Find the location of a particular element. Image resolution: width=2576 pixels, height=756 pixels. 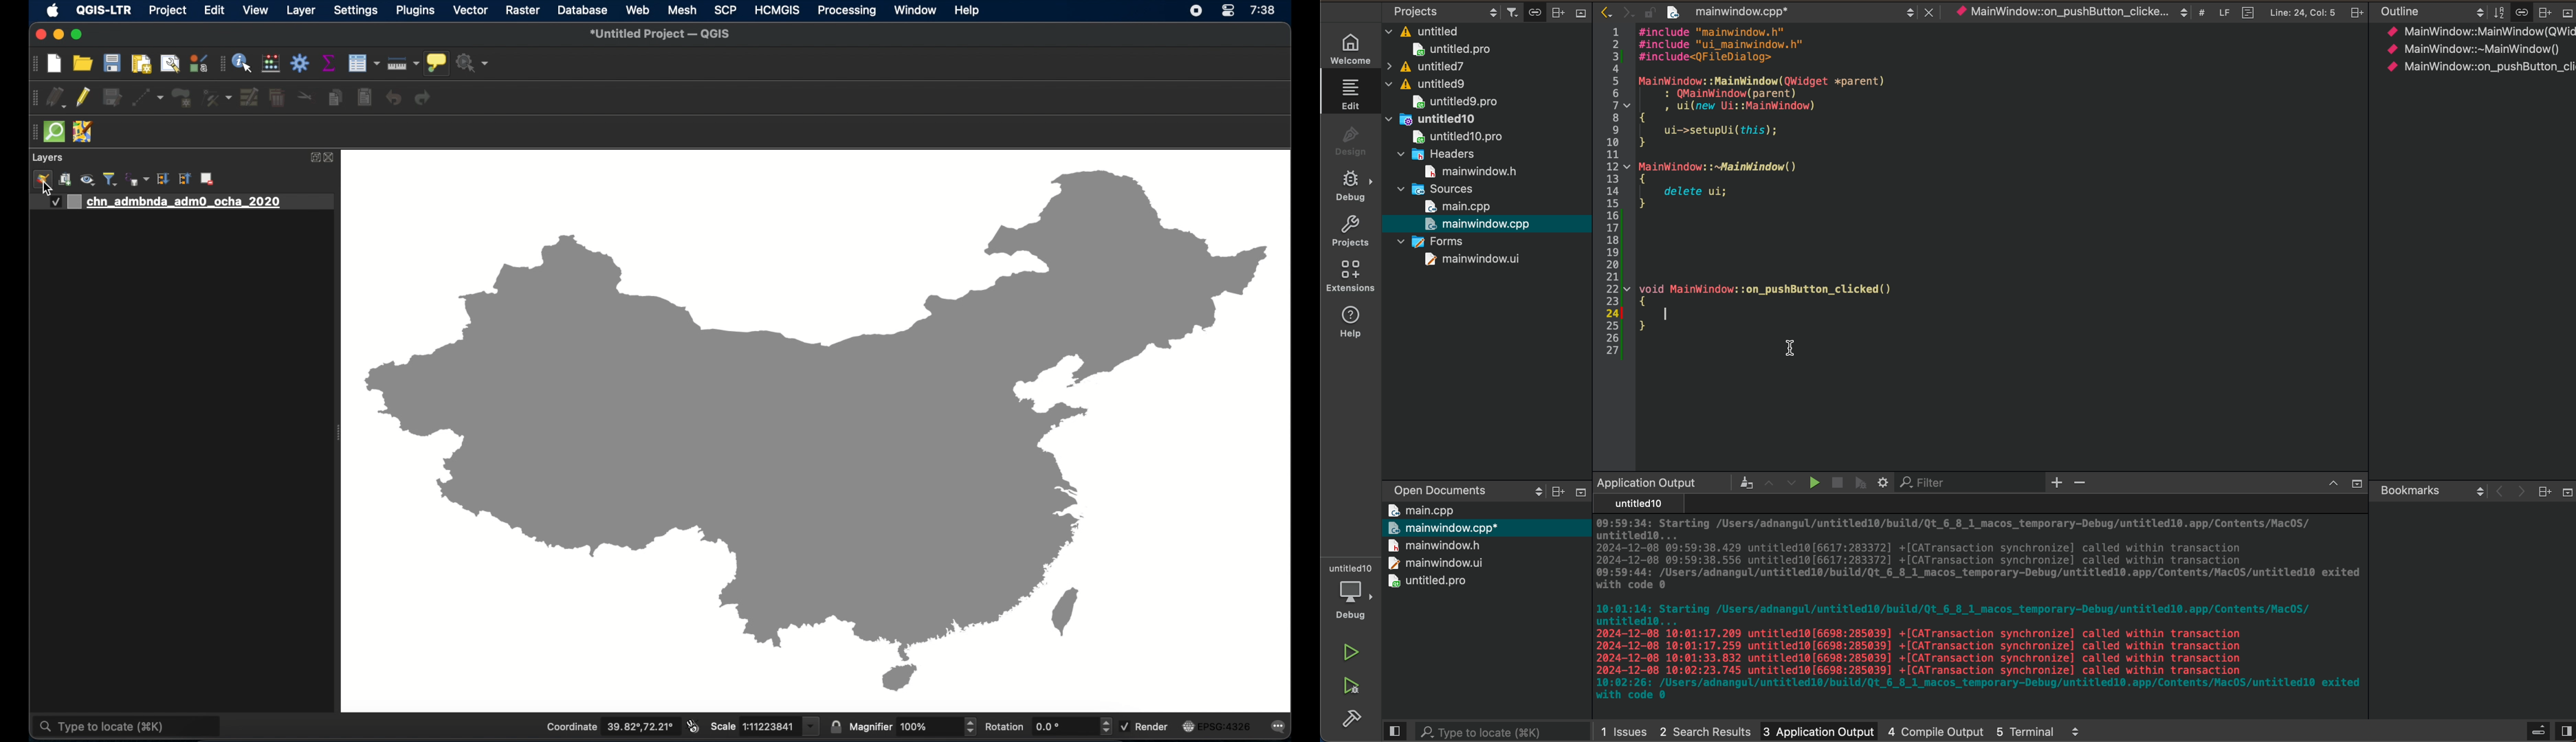

SCP is located at coordinates (726, 10).